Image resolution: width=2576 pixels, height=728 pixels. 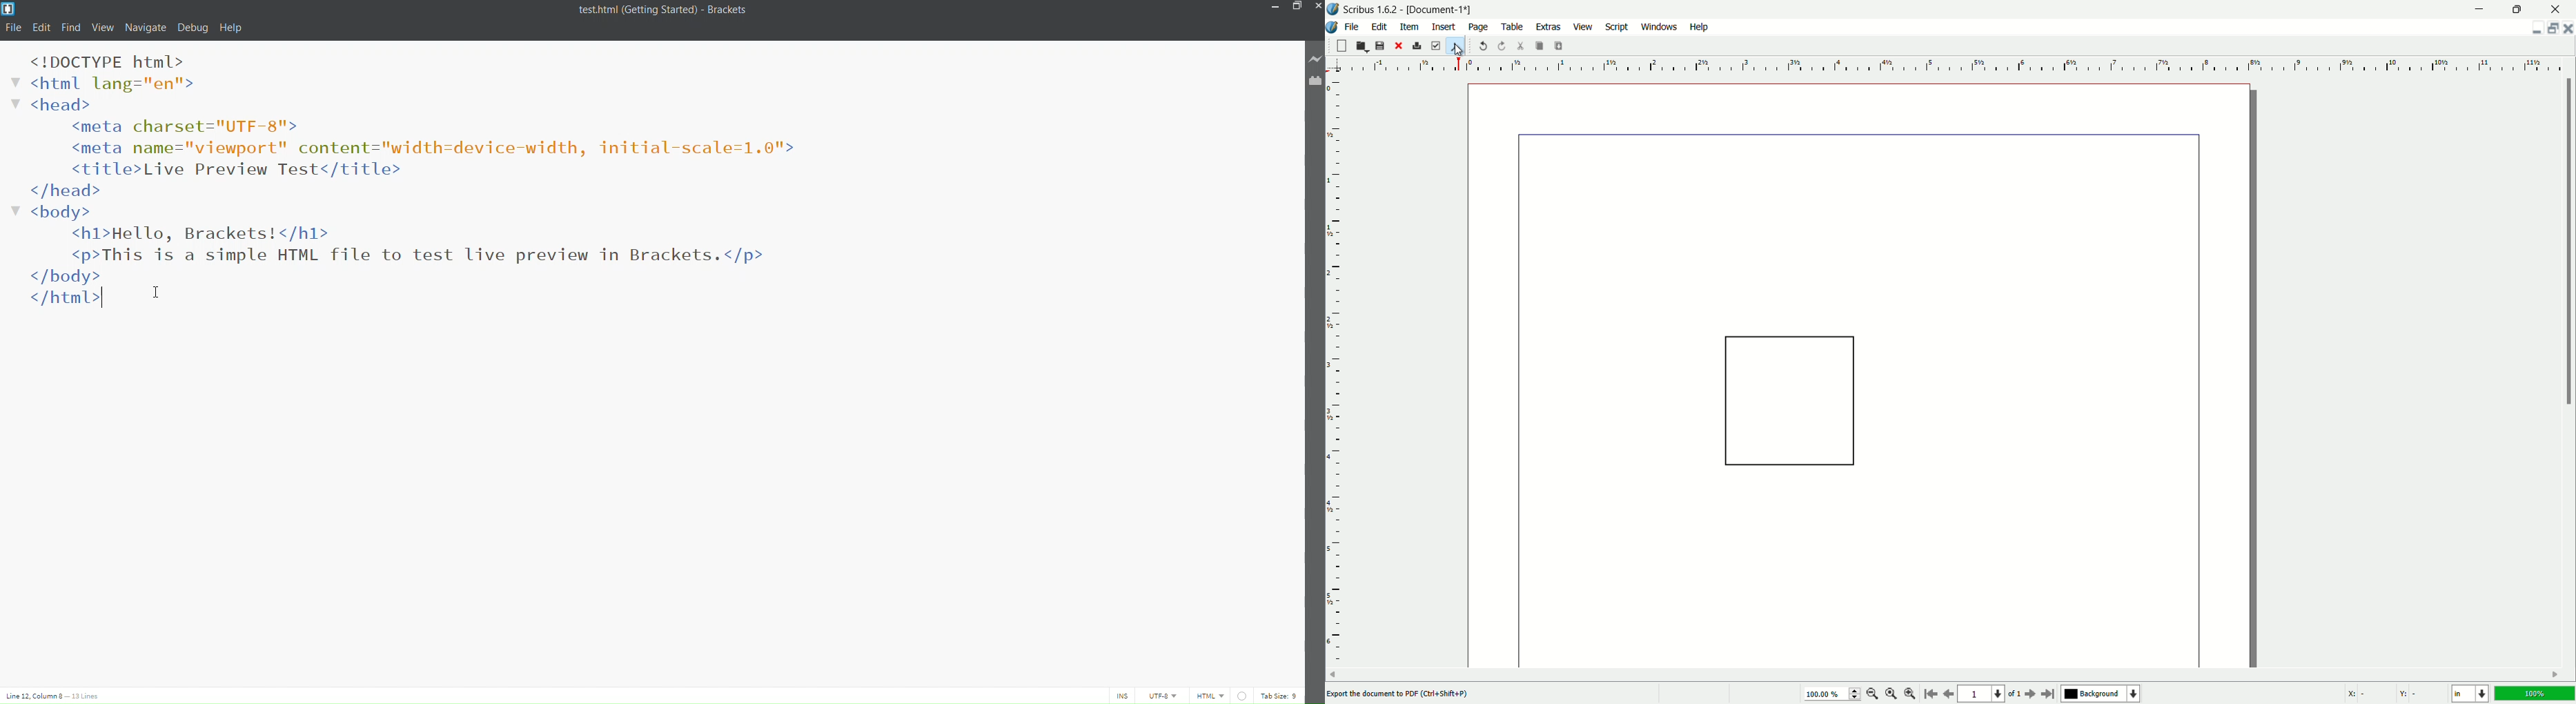 I want to click on item menu, so click(x=1409, y=29).